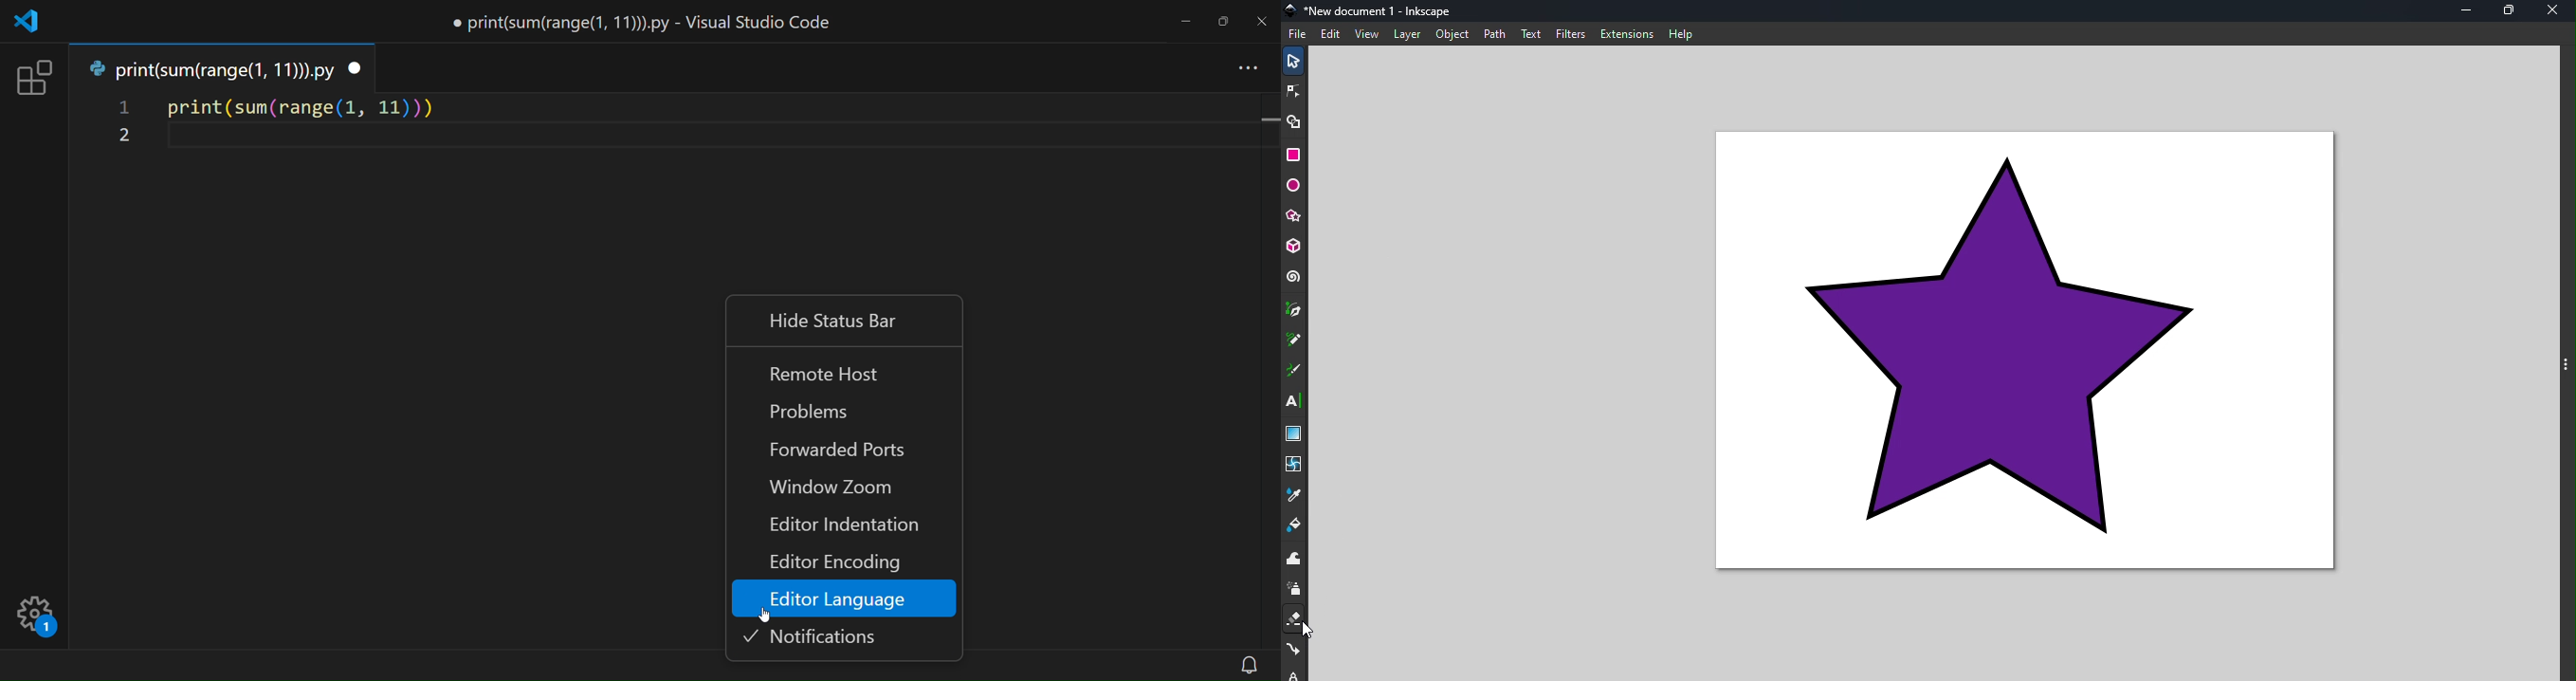 This screenshot has width=2576, height=700. Describe the element at coordinates (615, 667) in the screenshot. I see `status bar` at that location.